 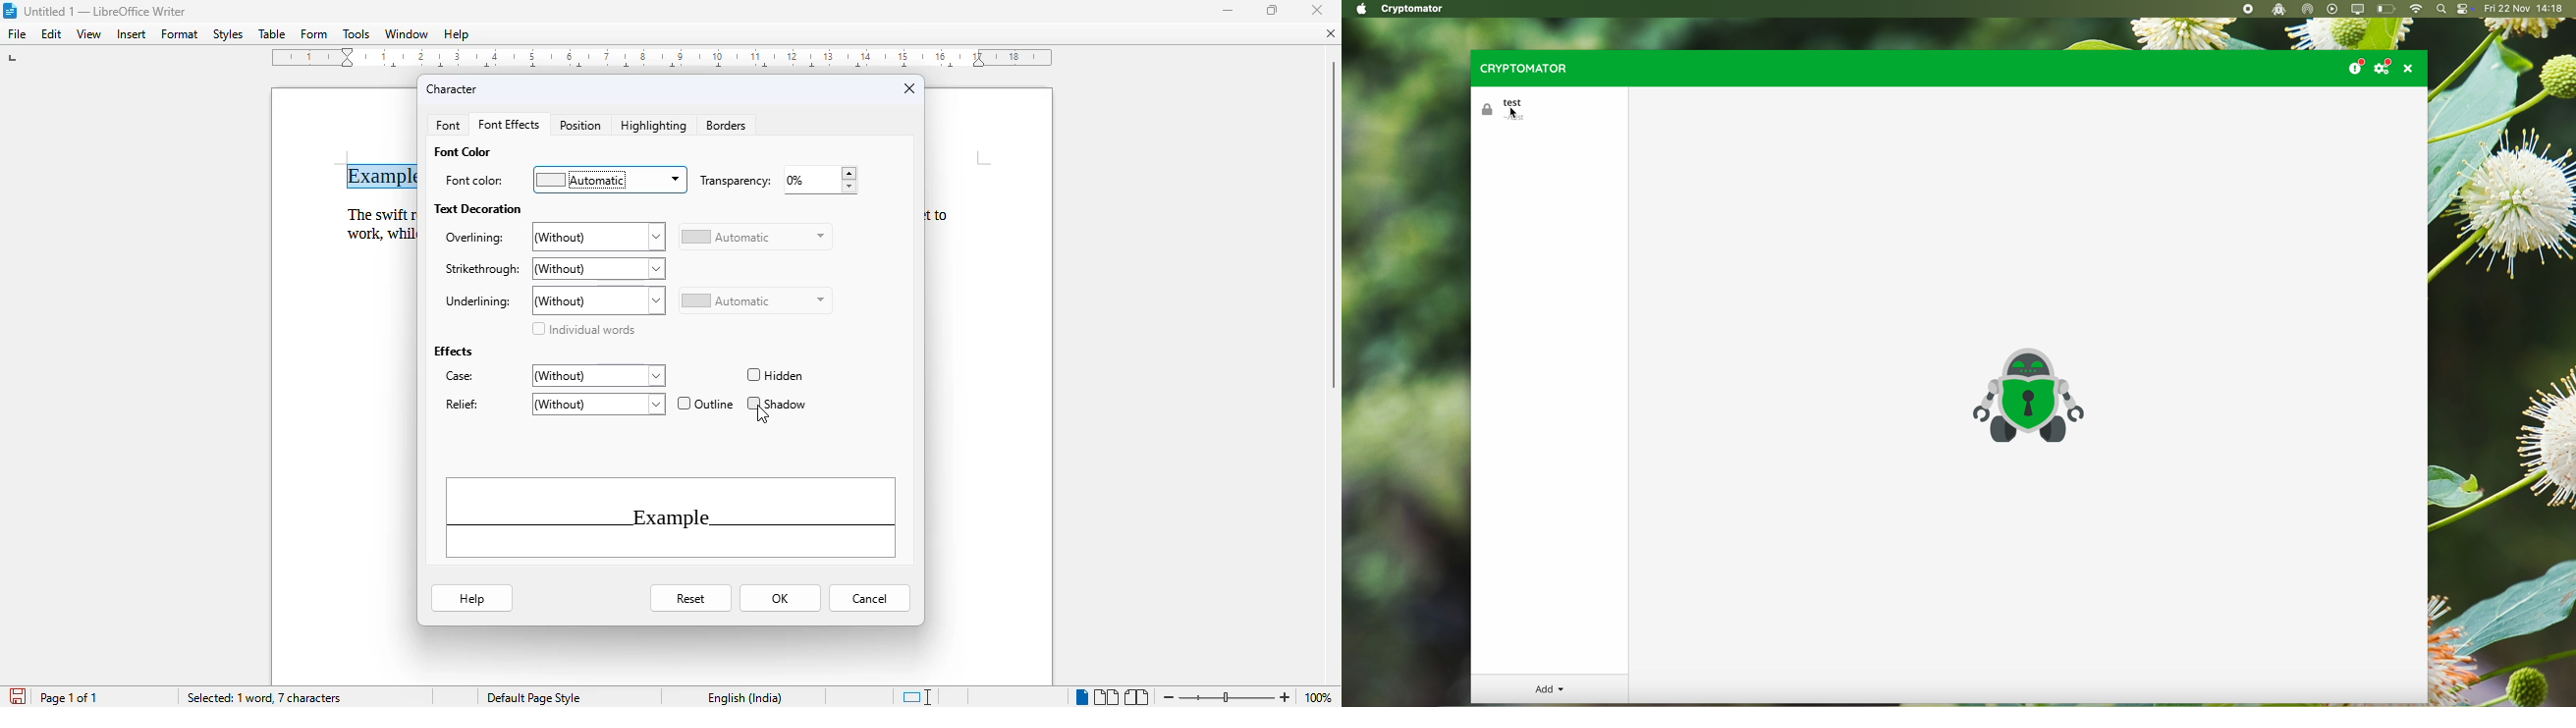 I want to click on Change zoom level, so click(x=1227, y=696).